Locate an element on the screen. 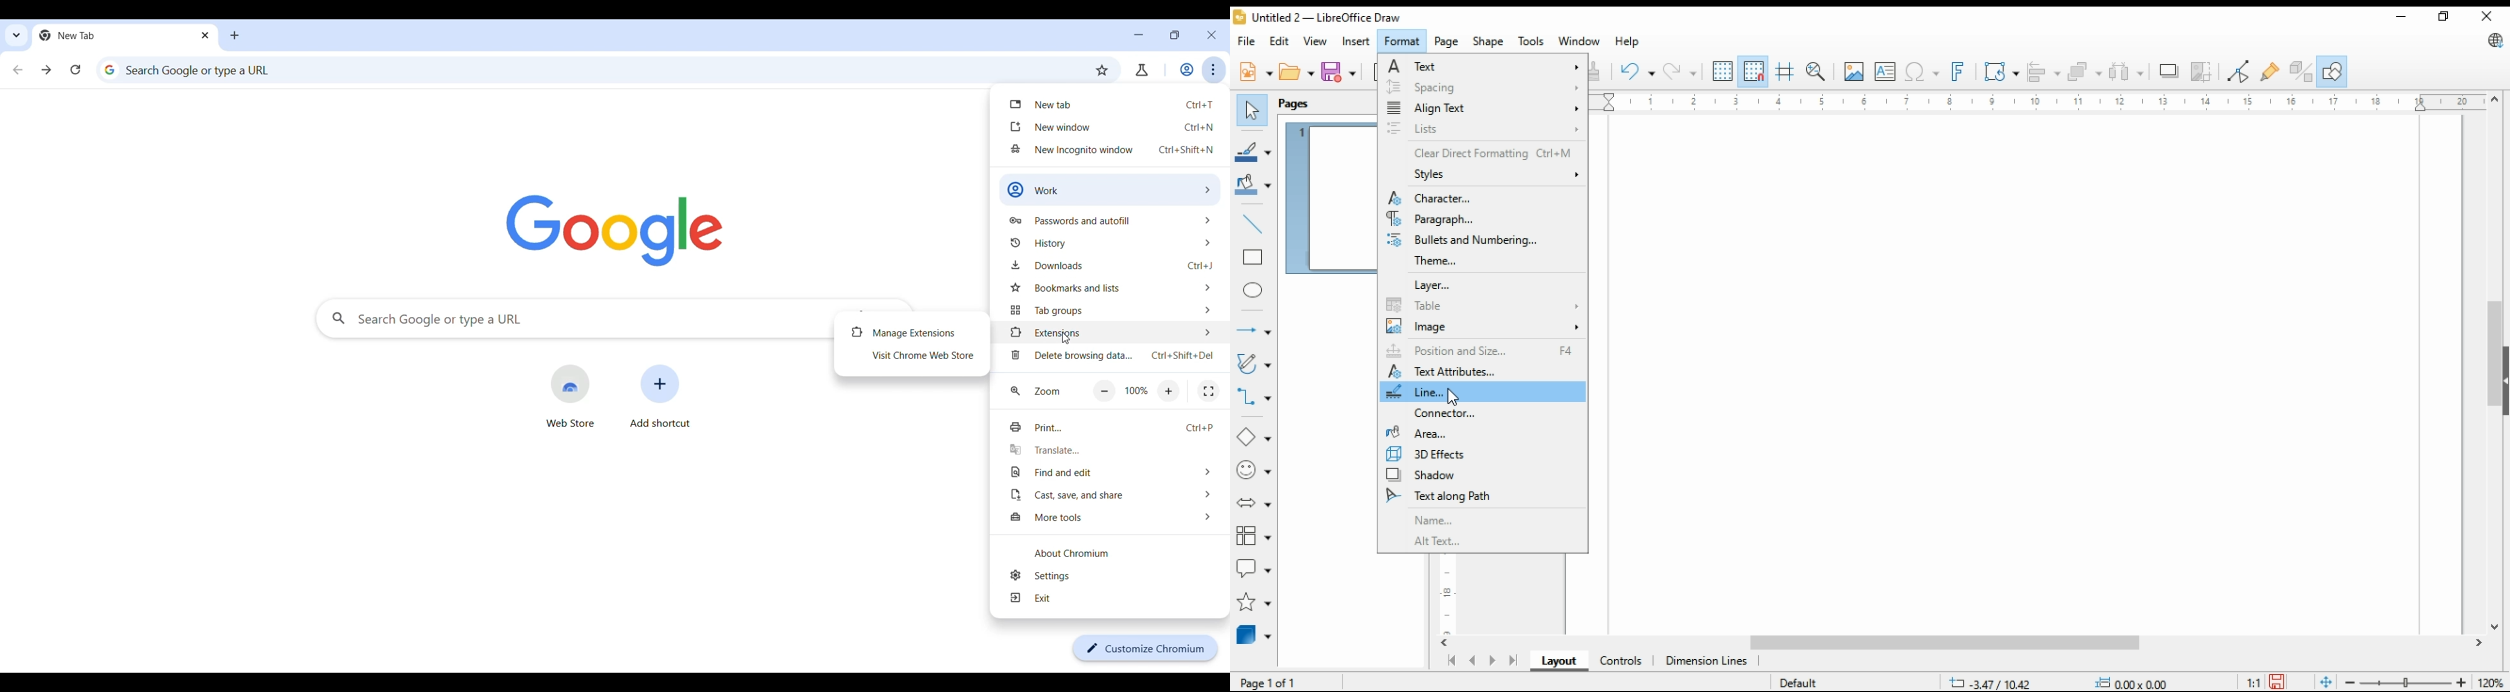 The width and height of the screenshot is (2520, 700). Current open tab is located at coordinates (116, 35).